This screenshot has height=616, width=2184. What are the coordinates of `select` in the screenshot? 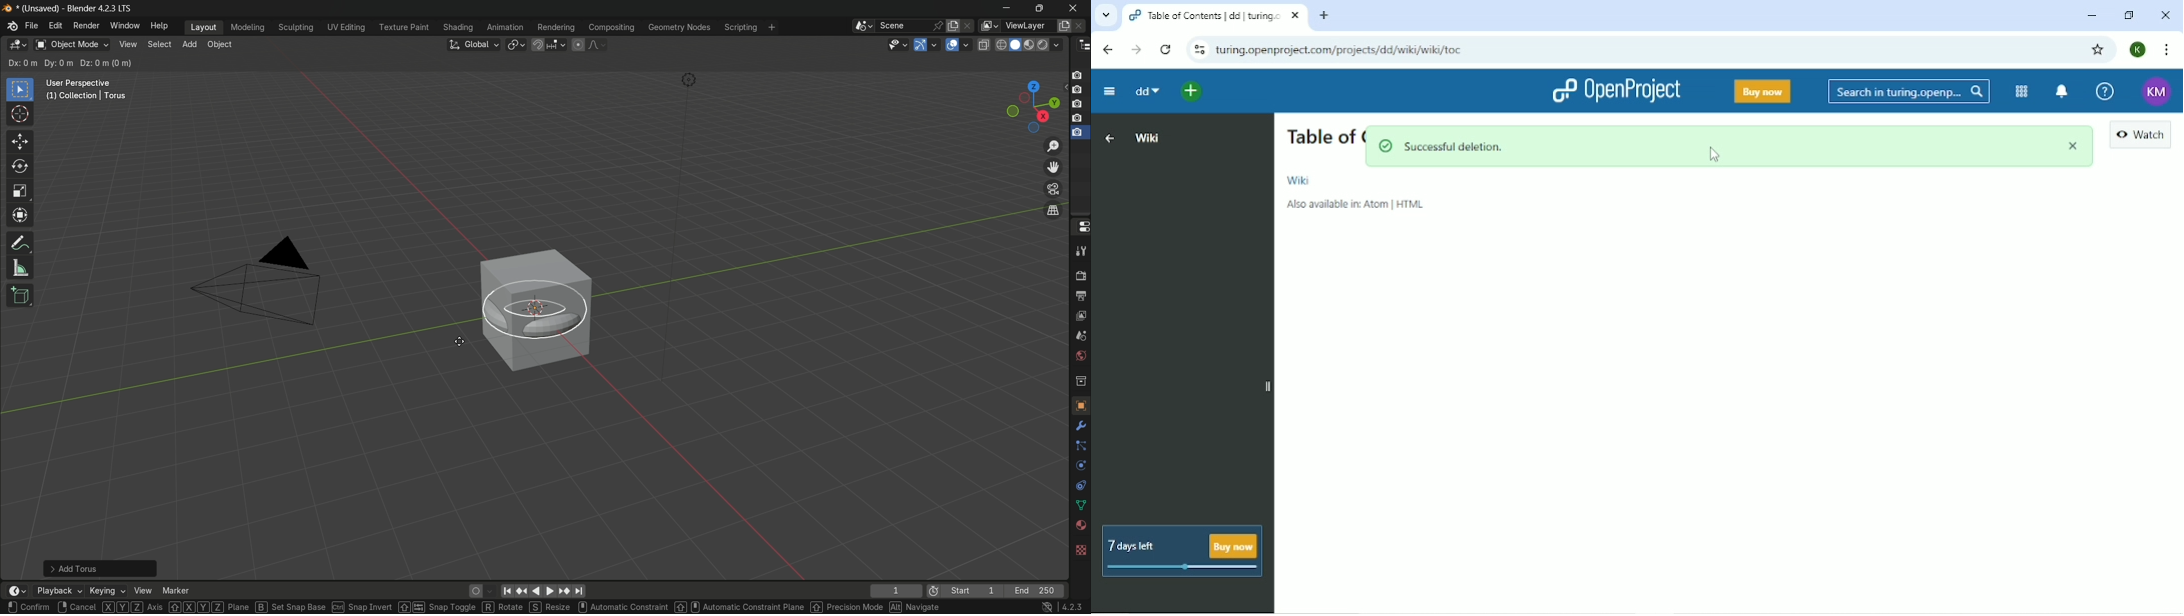 It's located at (158, 44).